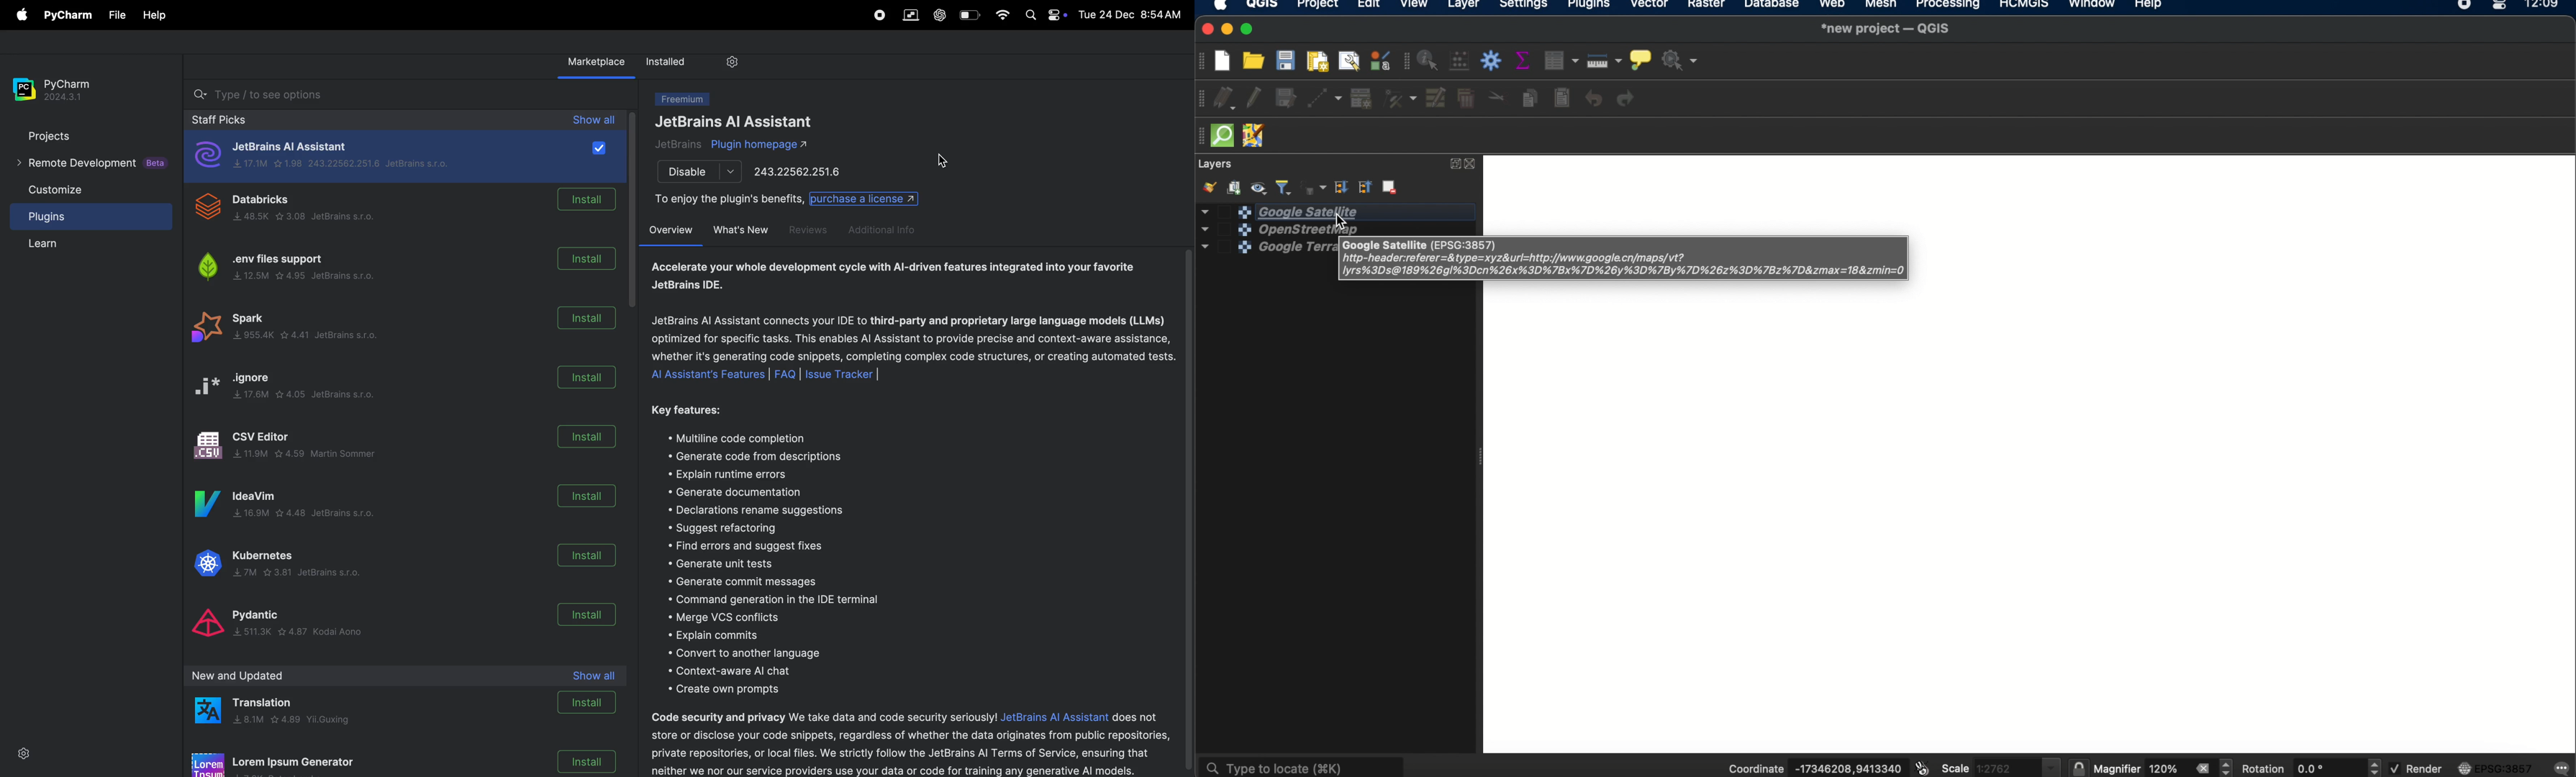 The width and height of the screenshot is (2576, 784). Describe the element at coordinates (2416, 768) in the screenshot. I see `render` at that location.